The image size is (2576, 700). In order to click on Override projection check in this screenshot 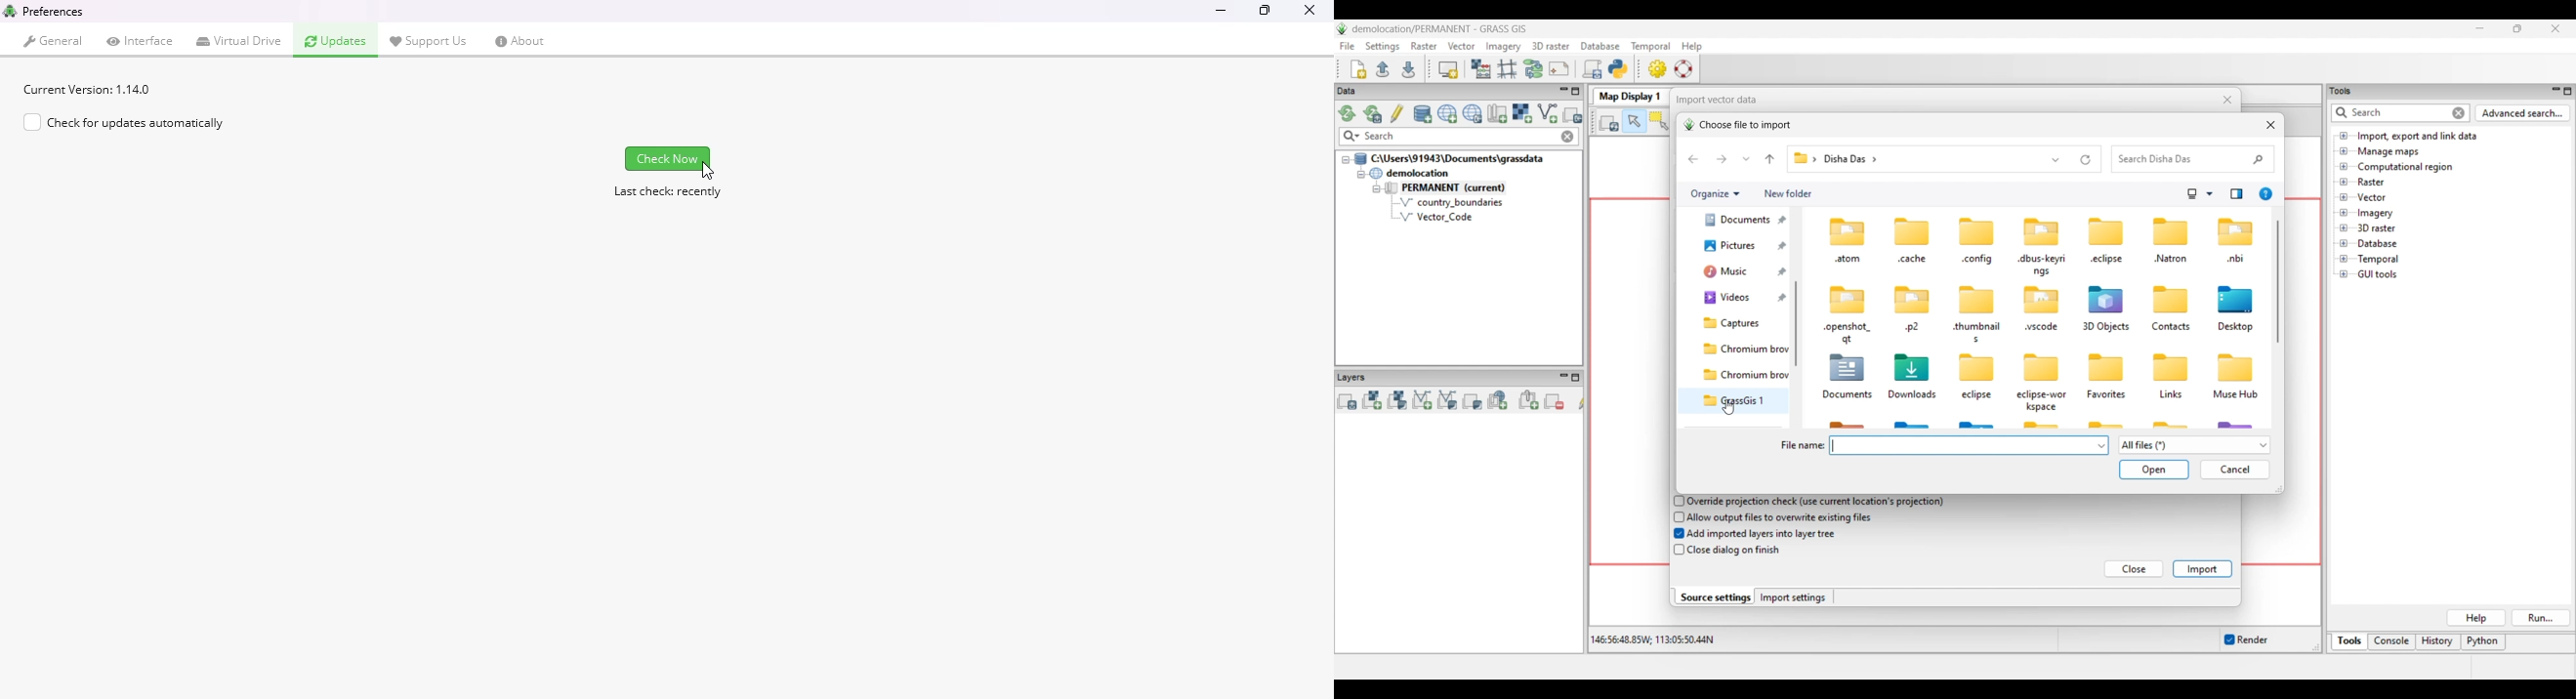, I will do `click(1816, 502)`.